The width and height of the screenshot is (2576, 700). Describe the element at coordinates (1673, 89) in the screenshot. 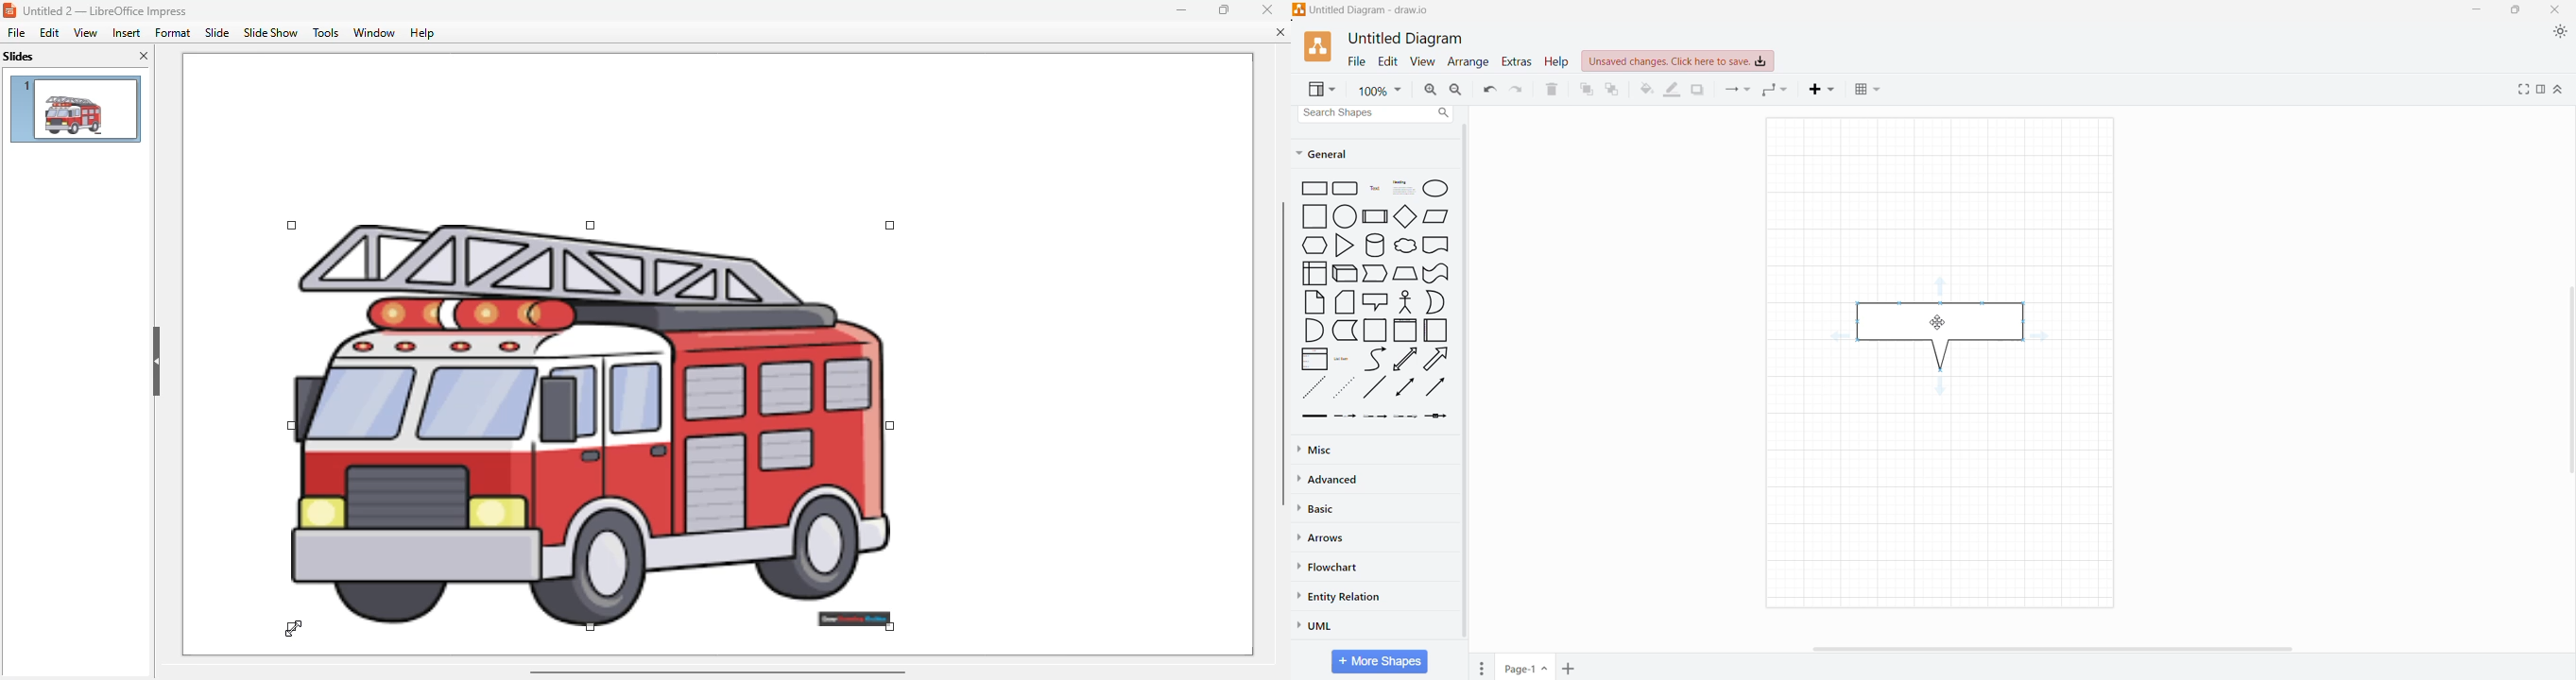

I see `Line Color` at that location.